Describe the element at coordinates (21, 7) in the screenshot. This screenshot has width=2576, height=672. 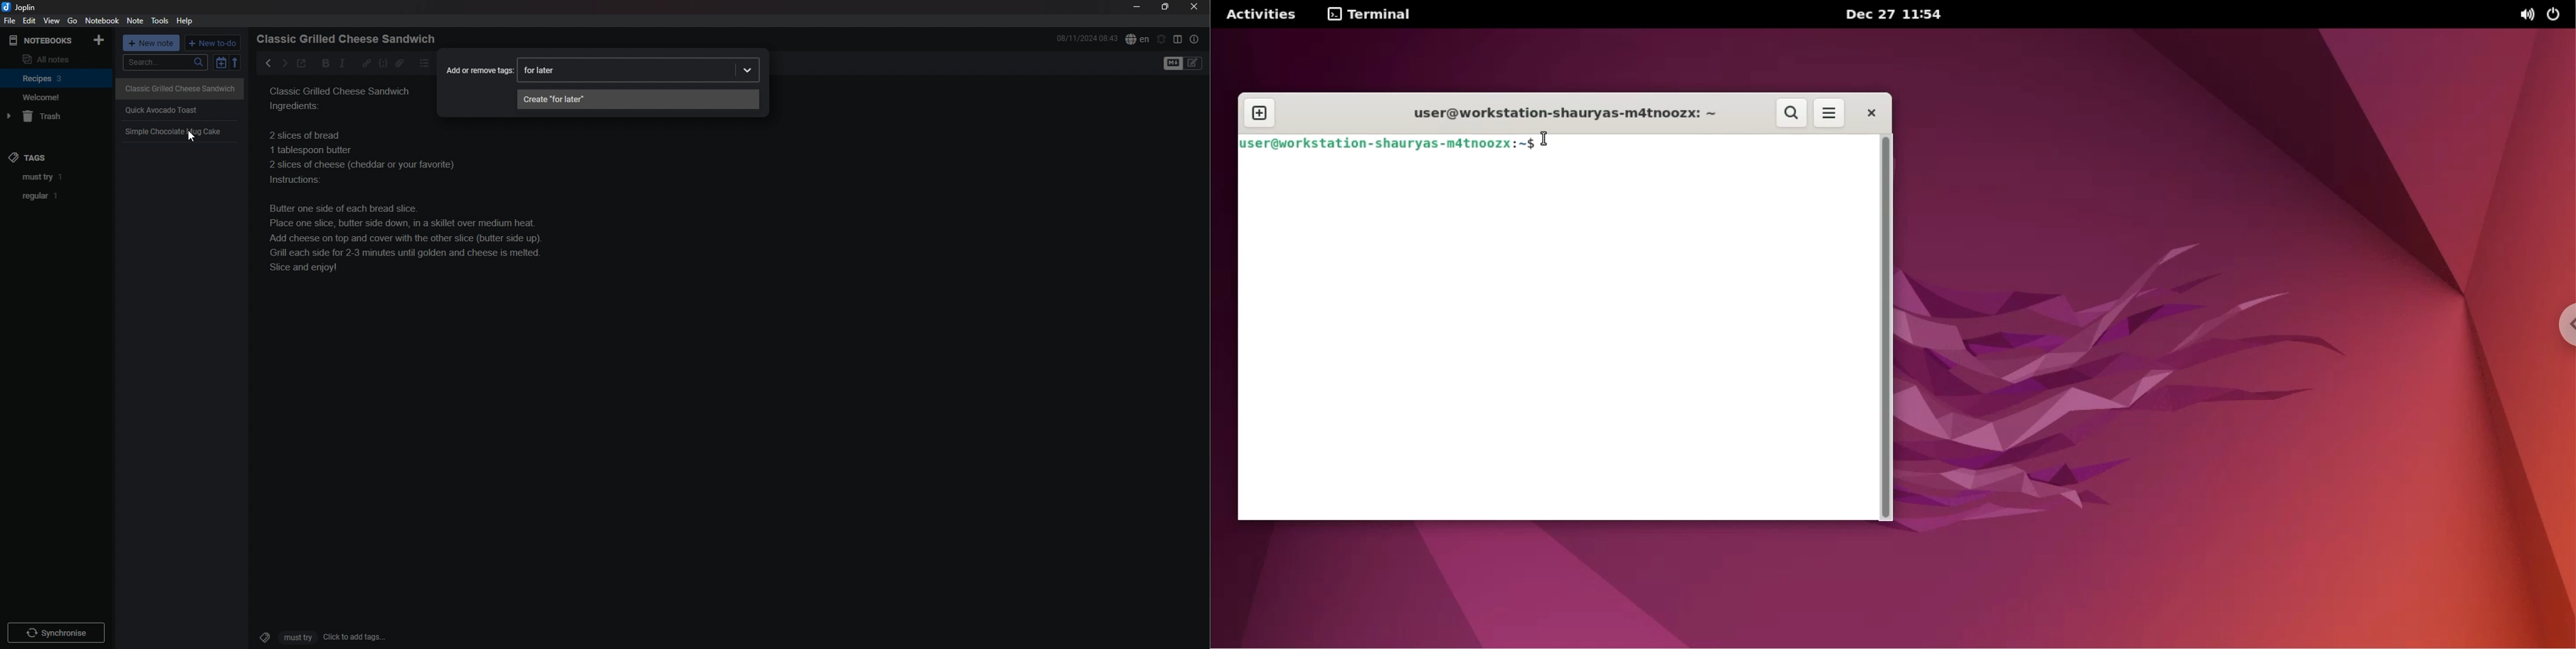
I see `joplin` at that location.